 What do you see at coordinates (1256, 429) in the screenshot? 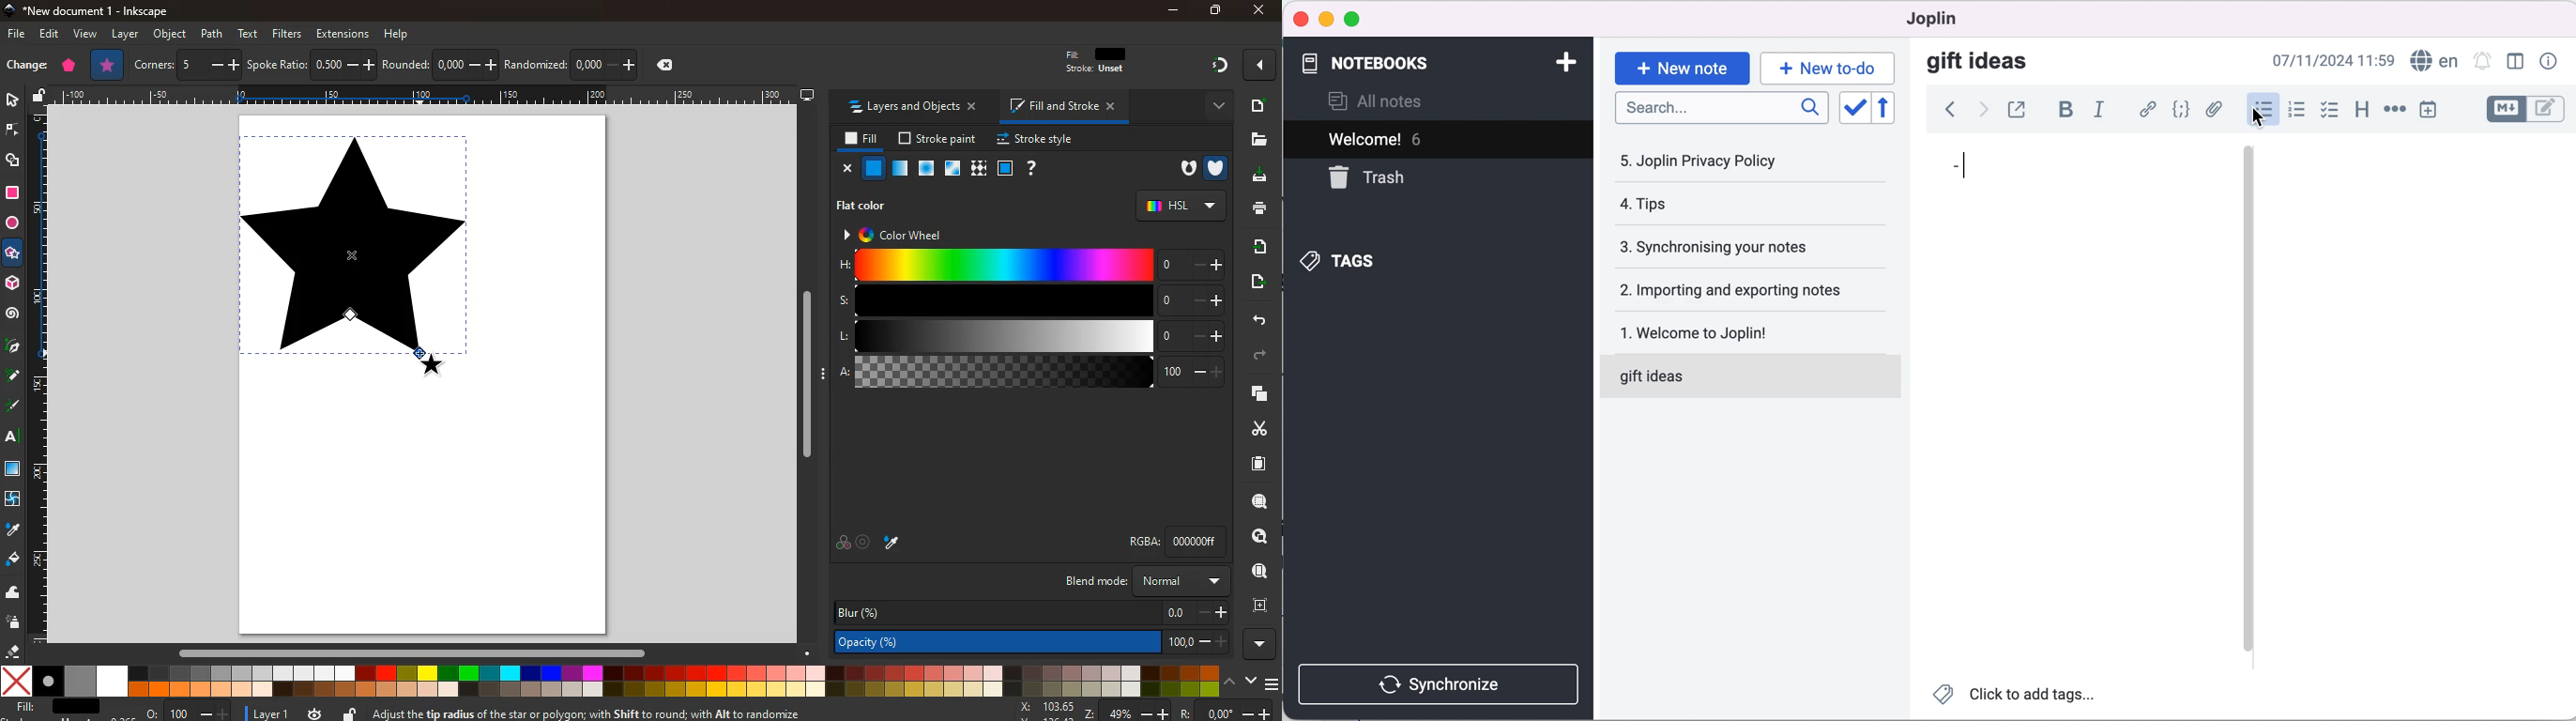
I see `cut` at bounding box center [1256, 429].